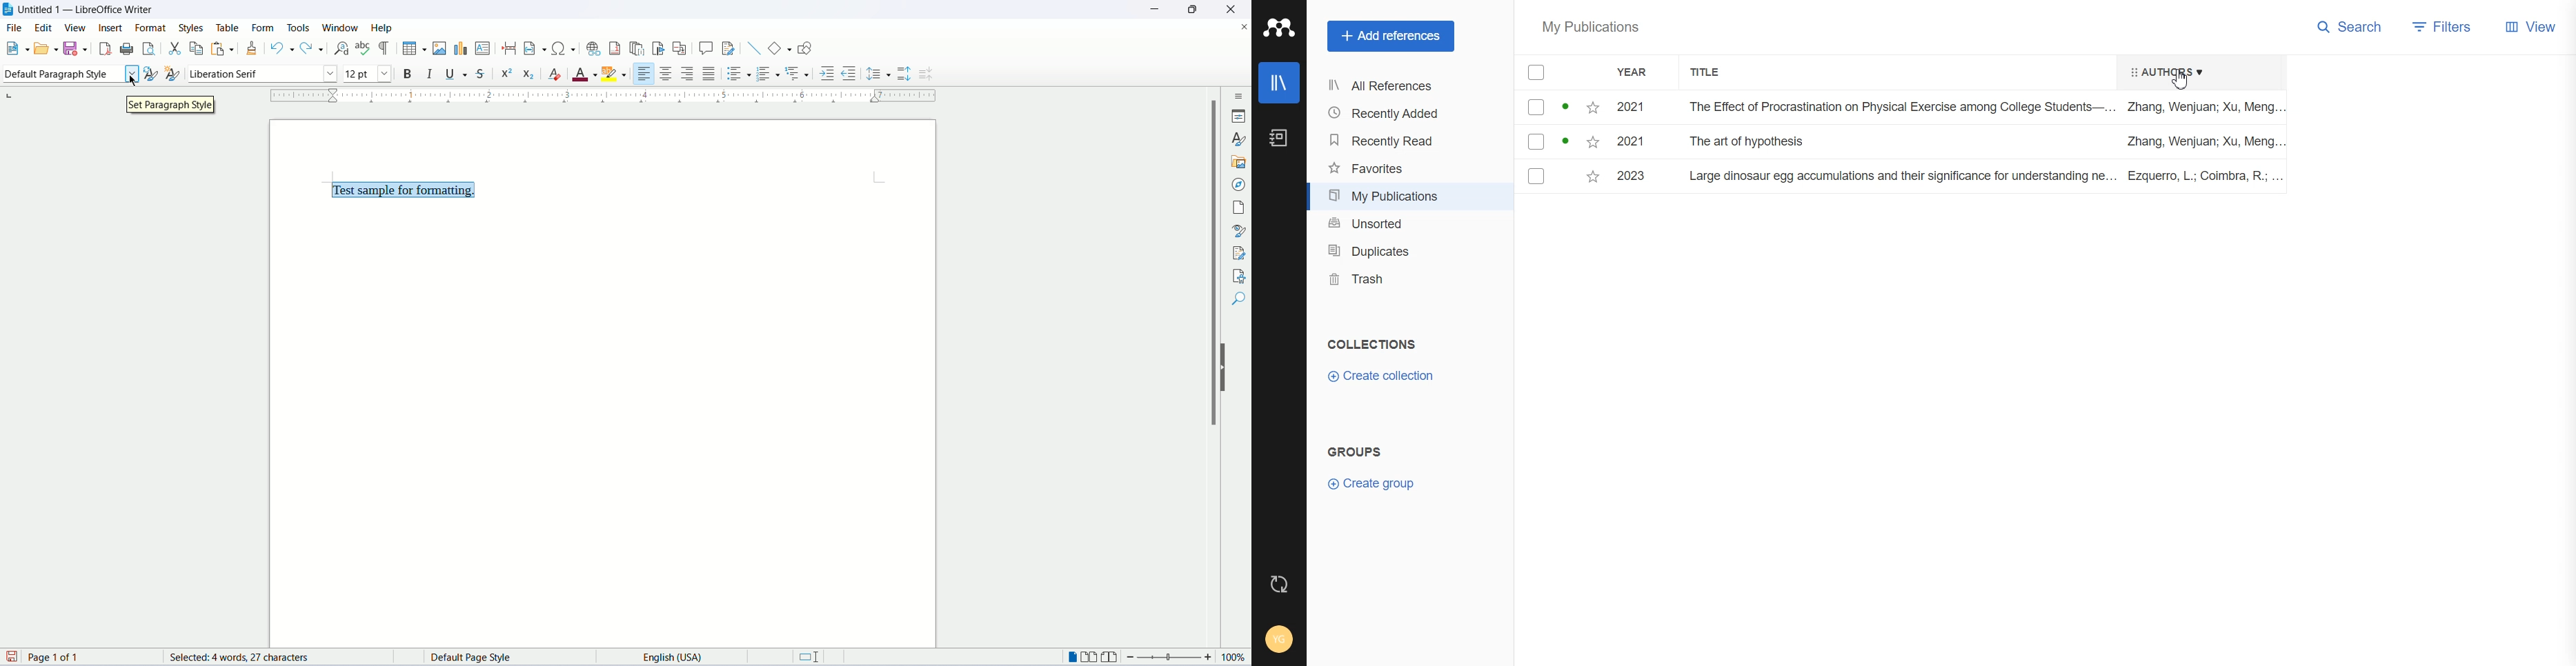 This screenshot has height=672, width=2576. Describe the element at coordinates (150, 73) in the screenshot. I see `update selected style` at that location.